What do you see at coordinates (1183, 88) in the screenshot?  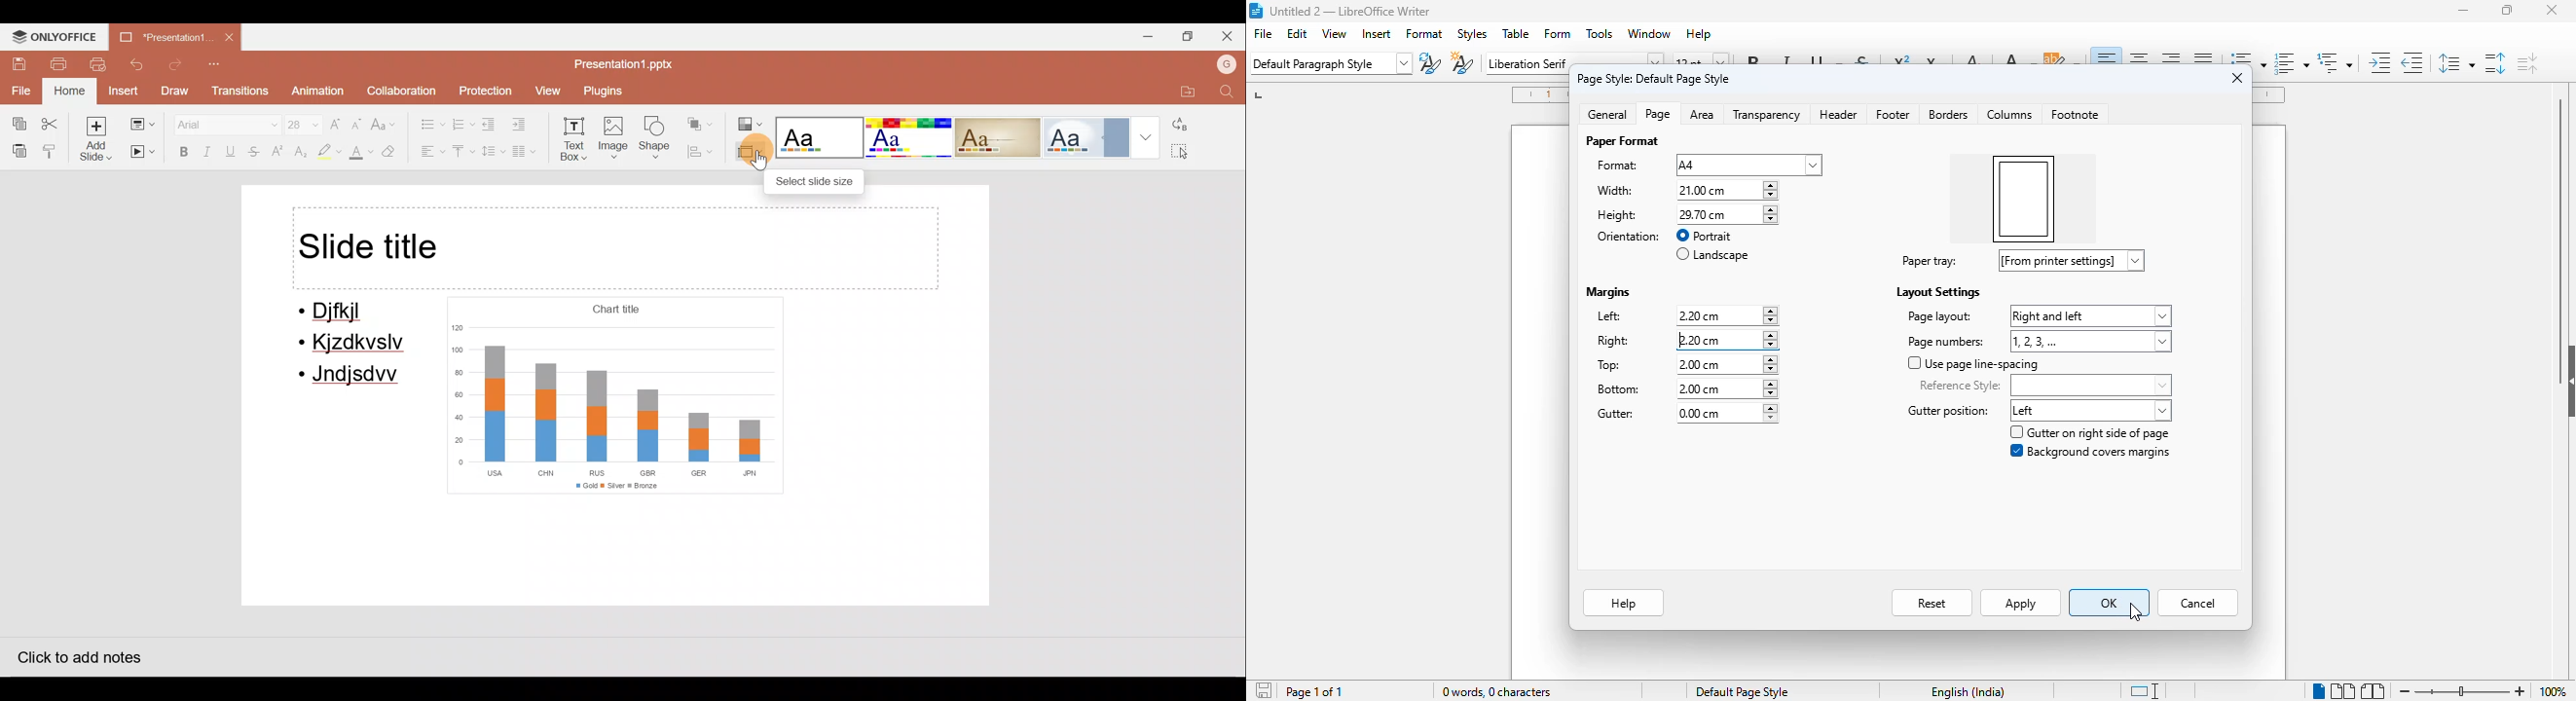 I see `Open file location` at bounding box center [1183, 88].